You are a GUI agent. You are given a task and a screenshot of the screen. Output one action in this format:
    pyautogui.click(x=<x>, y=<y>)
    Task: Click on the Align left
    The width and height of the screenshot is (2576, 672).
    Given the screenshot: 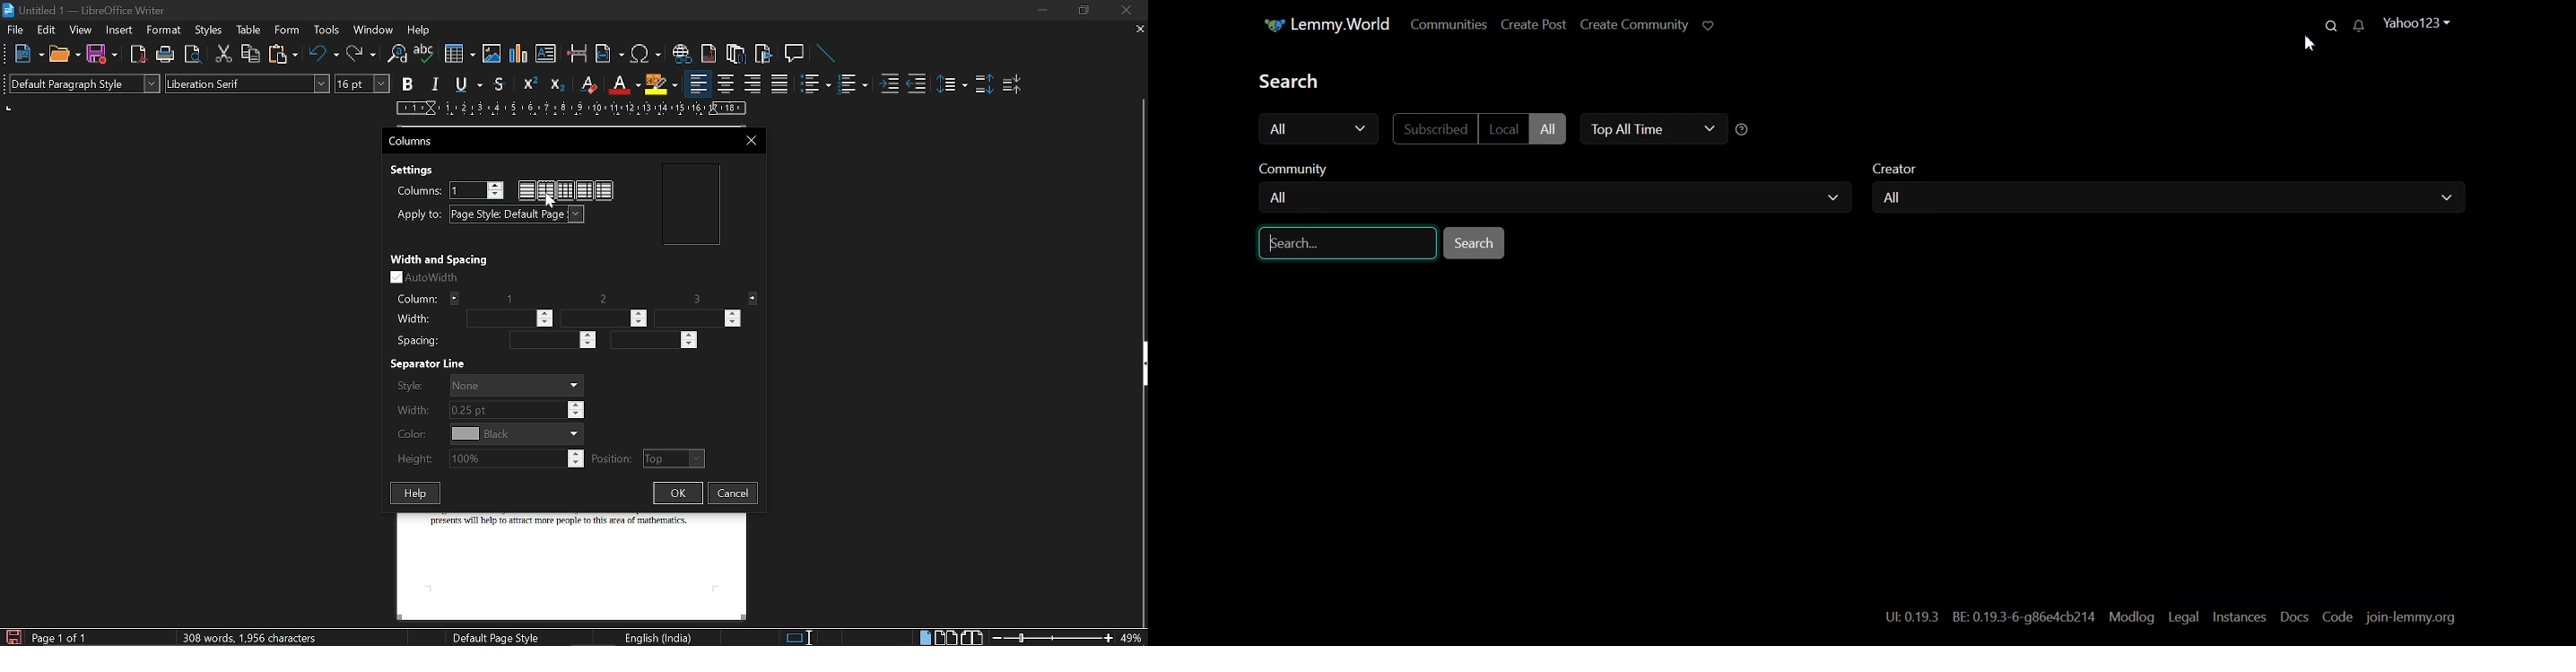 What is the action you would take?
    pyautogui.click(x=698, y=83)
    